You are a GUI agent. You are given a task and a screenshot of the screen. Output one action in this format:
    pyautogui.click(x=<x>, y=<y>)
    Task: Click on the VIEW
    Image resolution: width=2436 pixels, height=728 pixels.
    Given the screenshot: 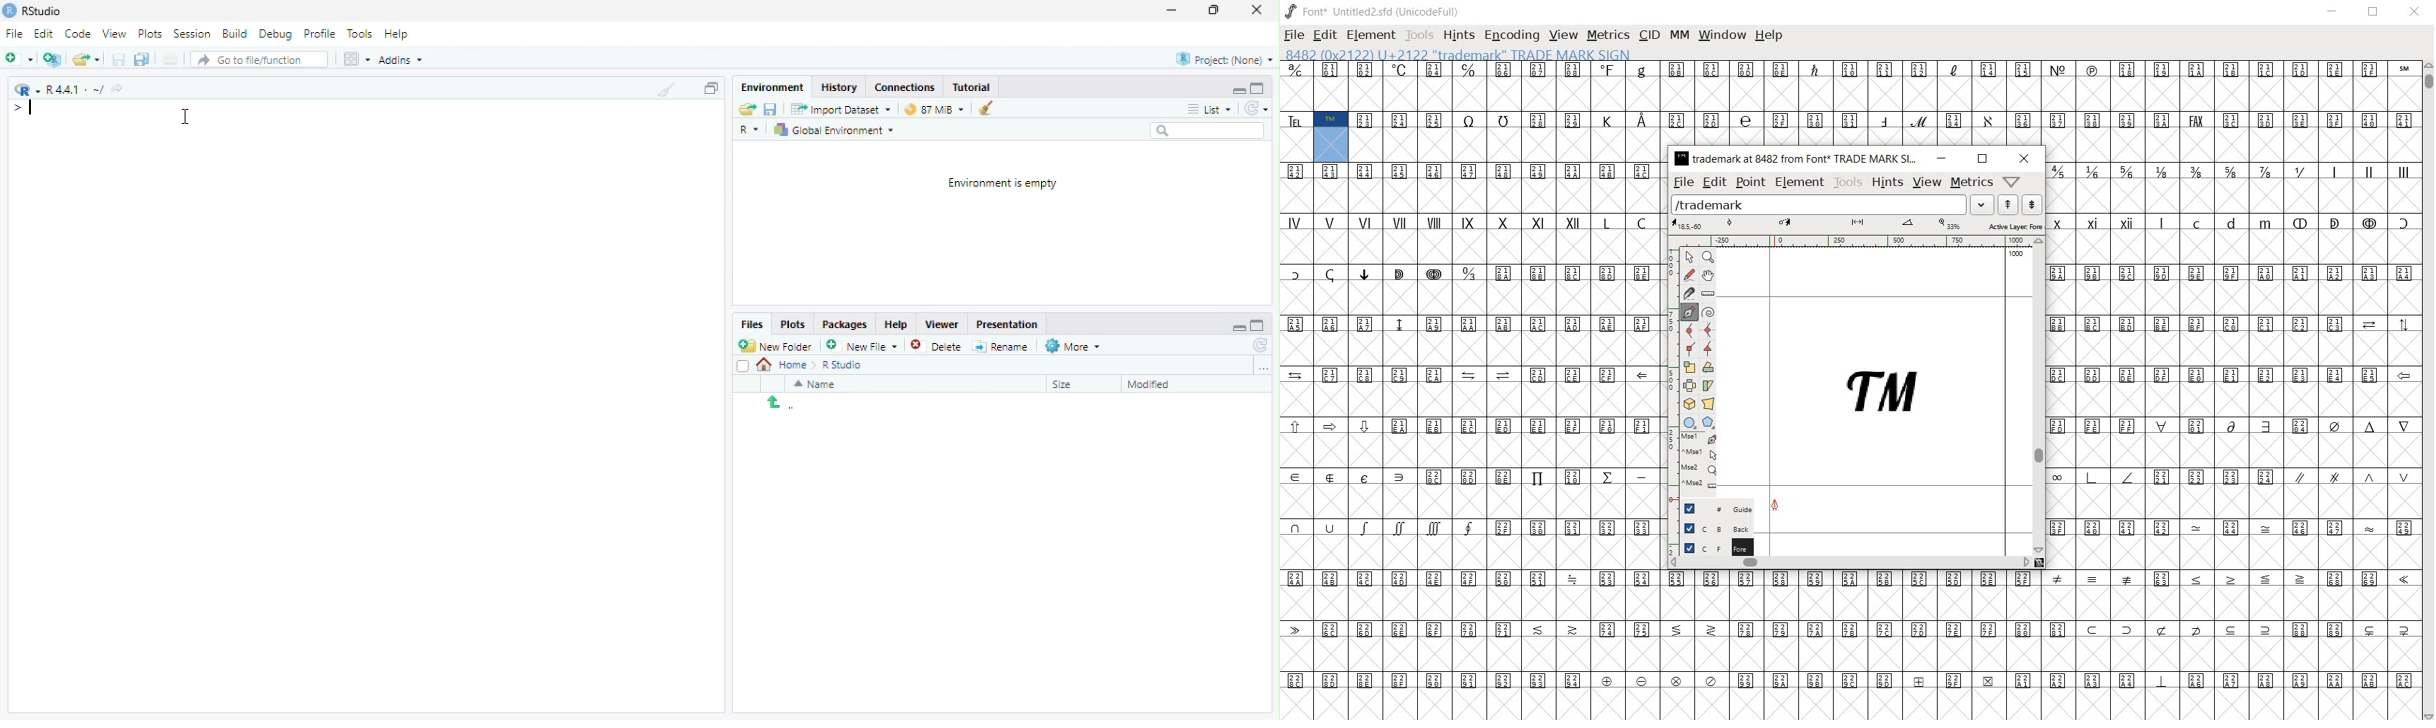 What is the action you would take?
    pyautogui.click(x=1564, y=36)
    